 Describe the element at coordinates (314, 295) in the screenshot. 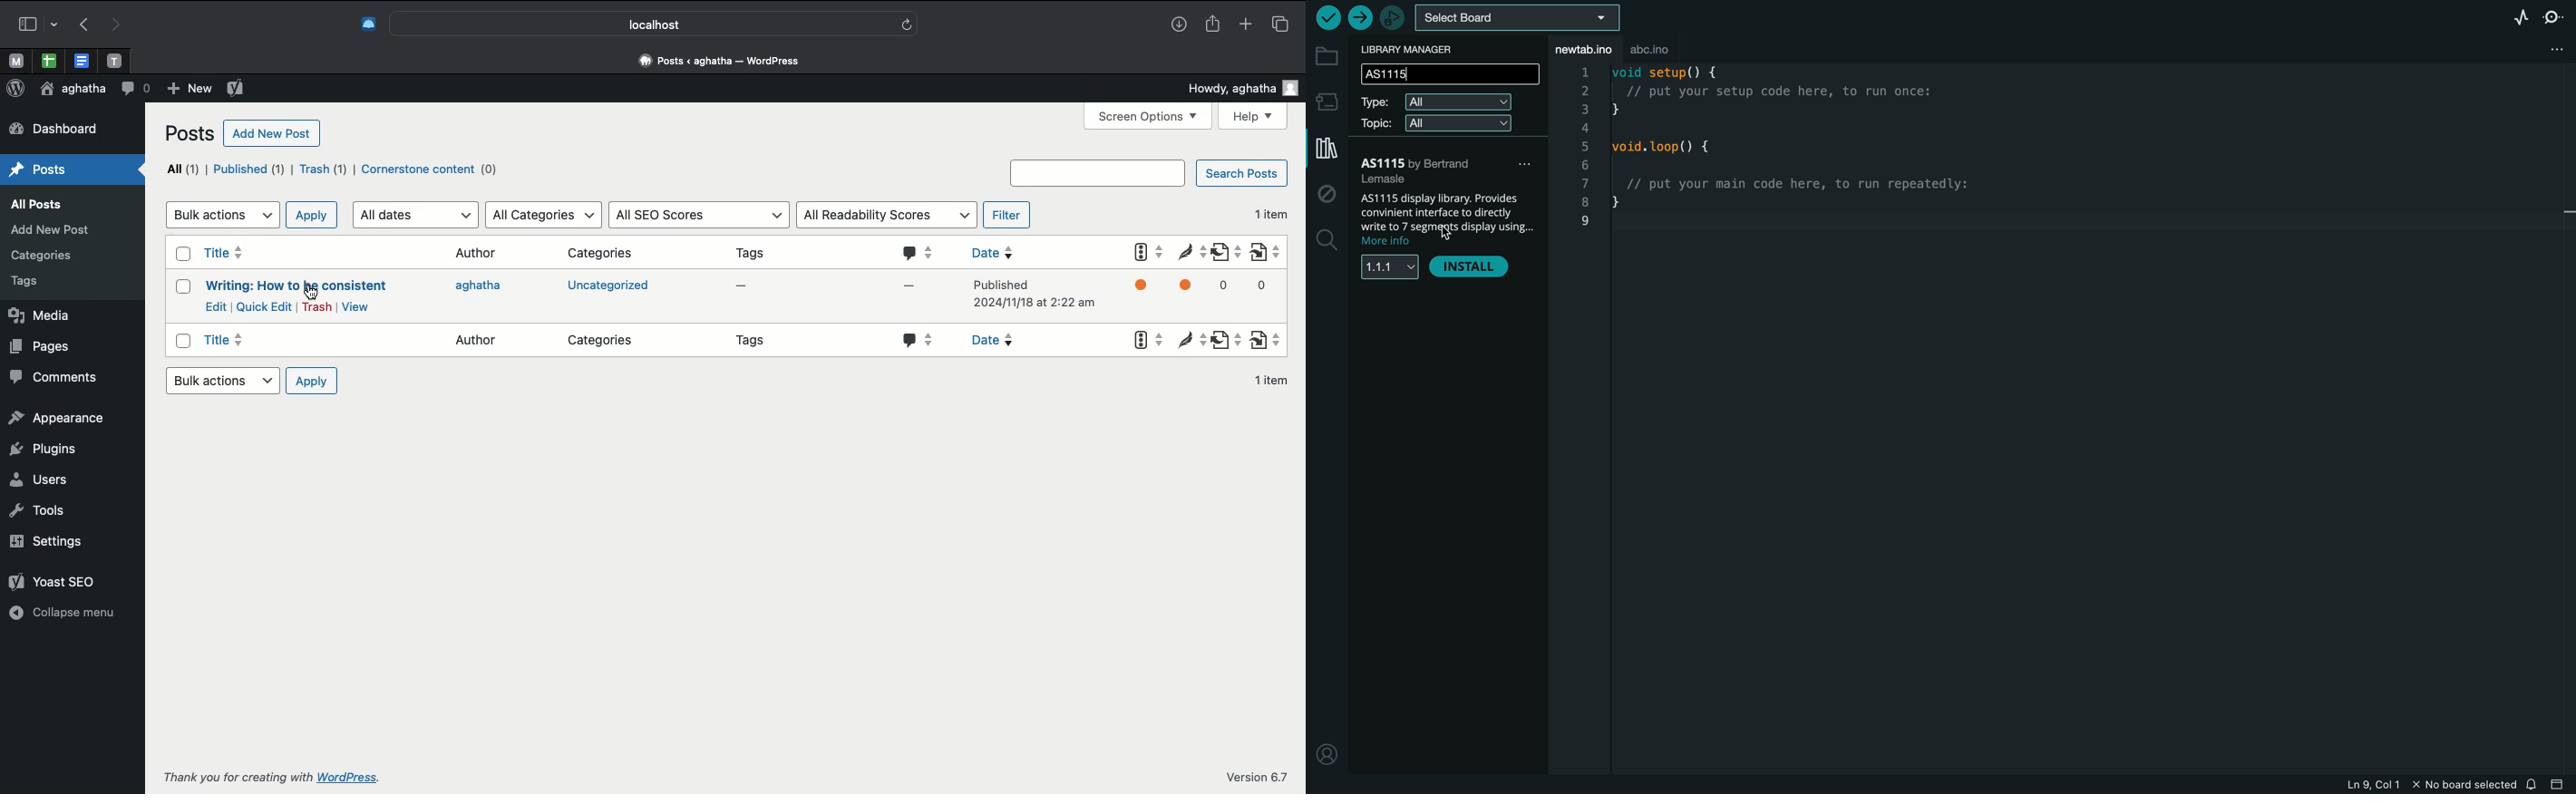

I see `cursor` at that location.